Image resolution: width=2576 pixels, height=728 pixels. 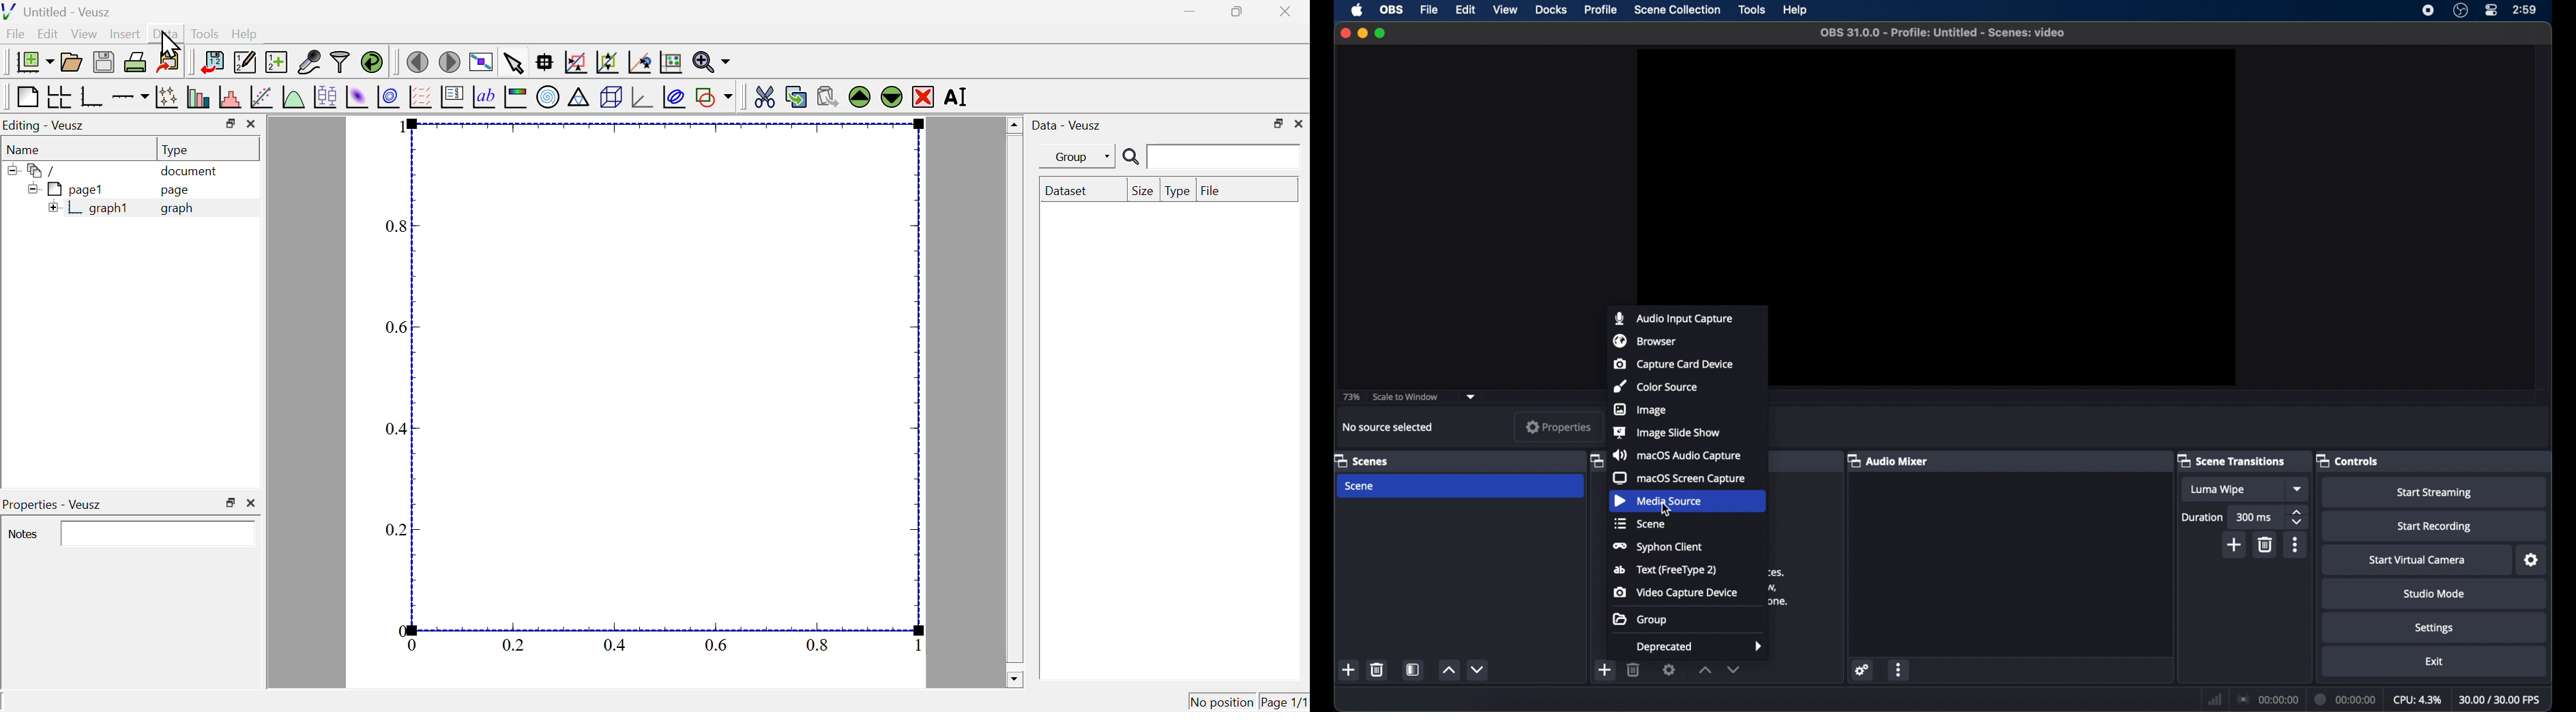 What do you see at coordinates (1601, 9) in the screenshot?
I see `profile` at bounding box center [1601, 9].